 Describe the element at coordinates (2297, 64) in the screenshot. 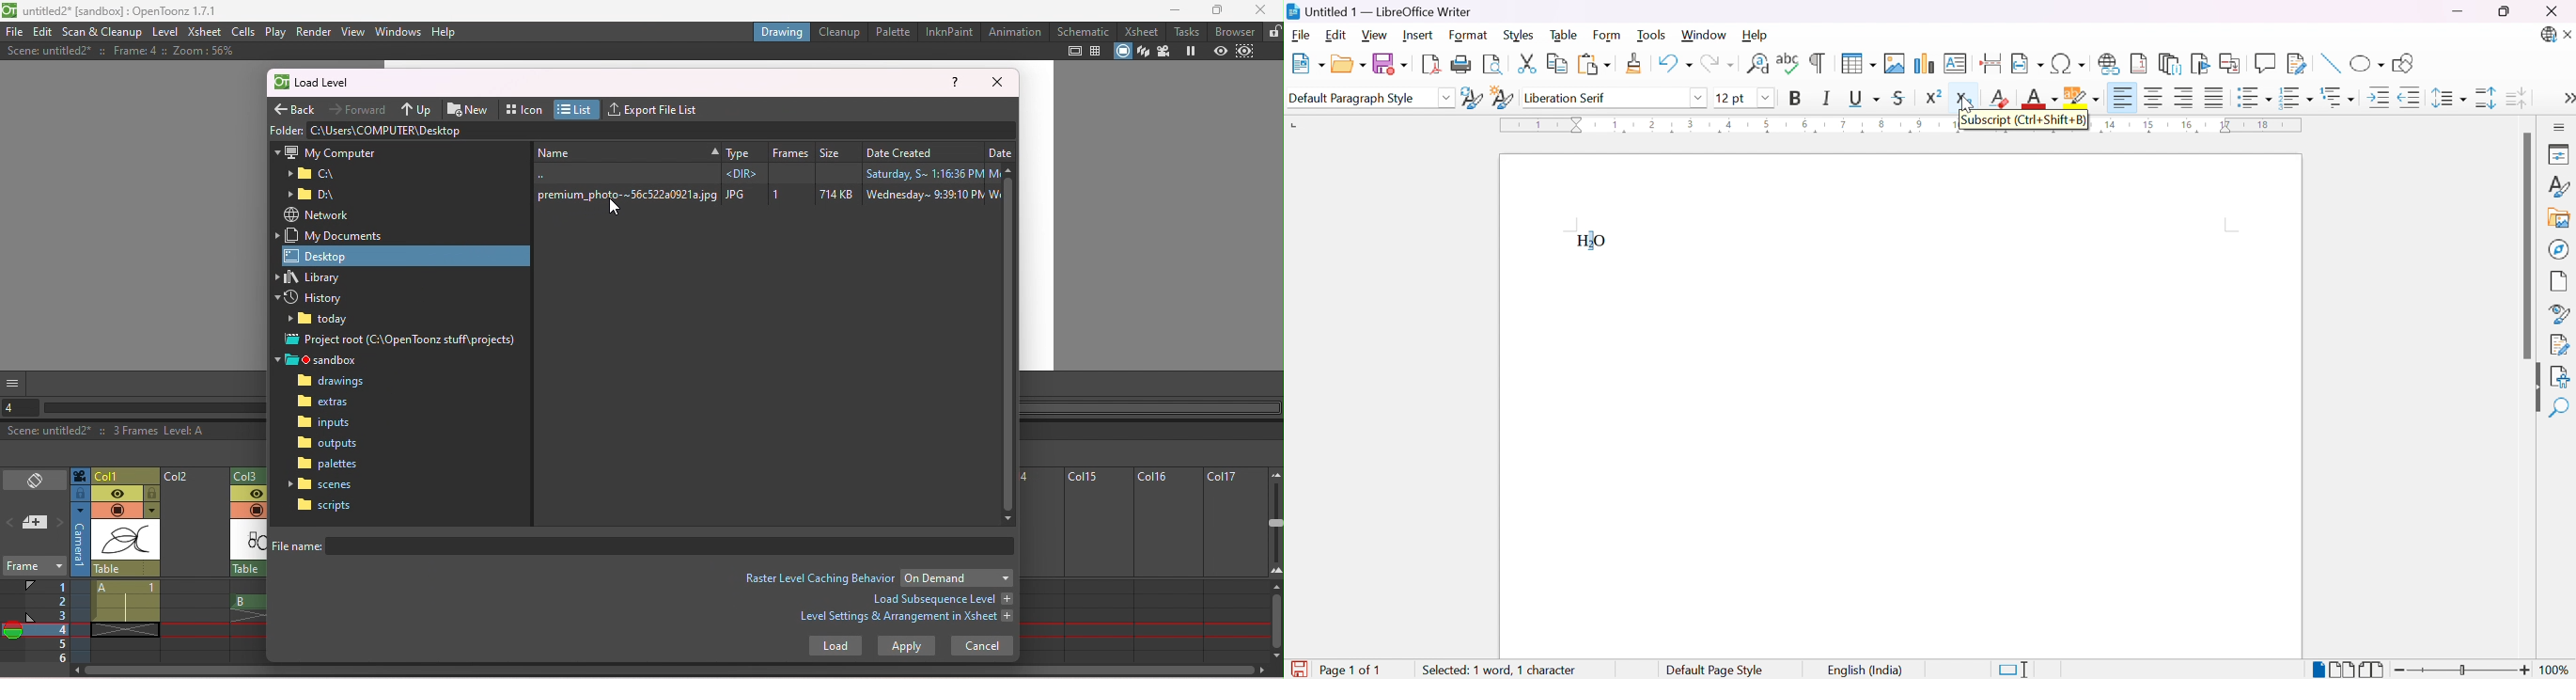

I see `Show track changes functions` at that location.